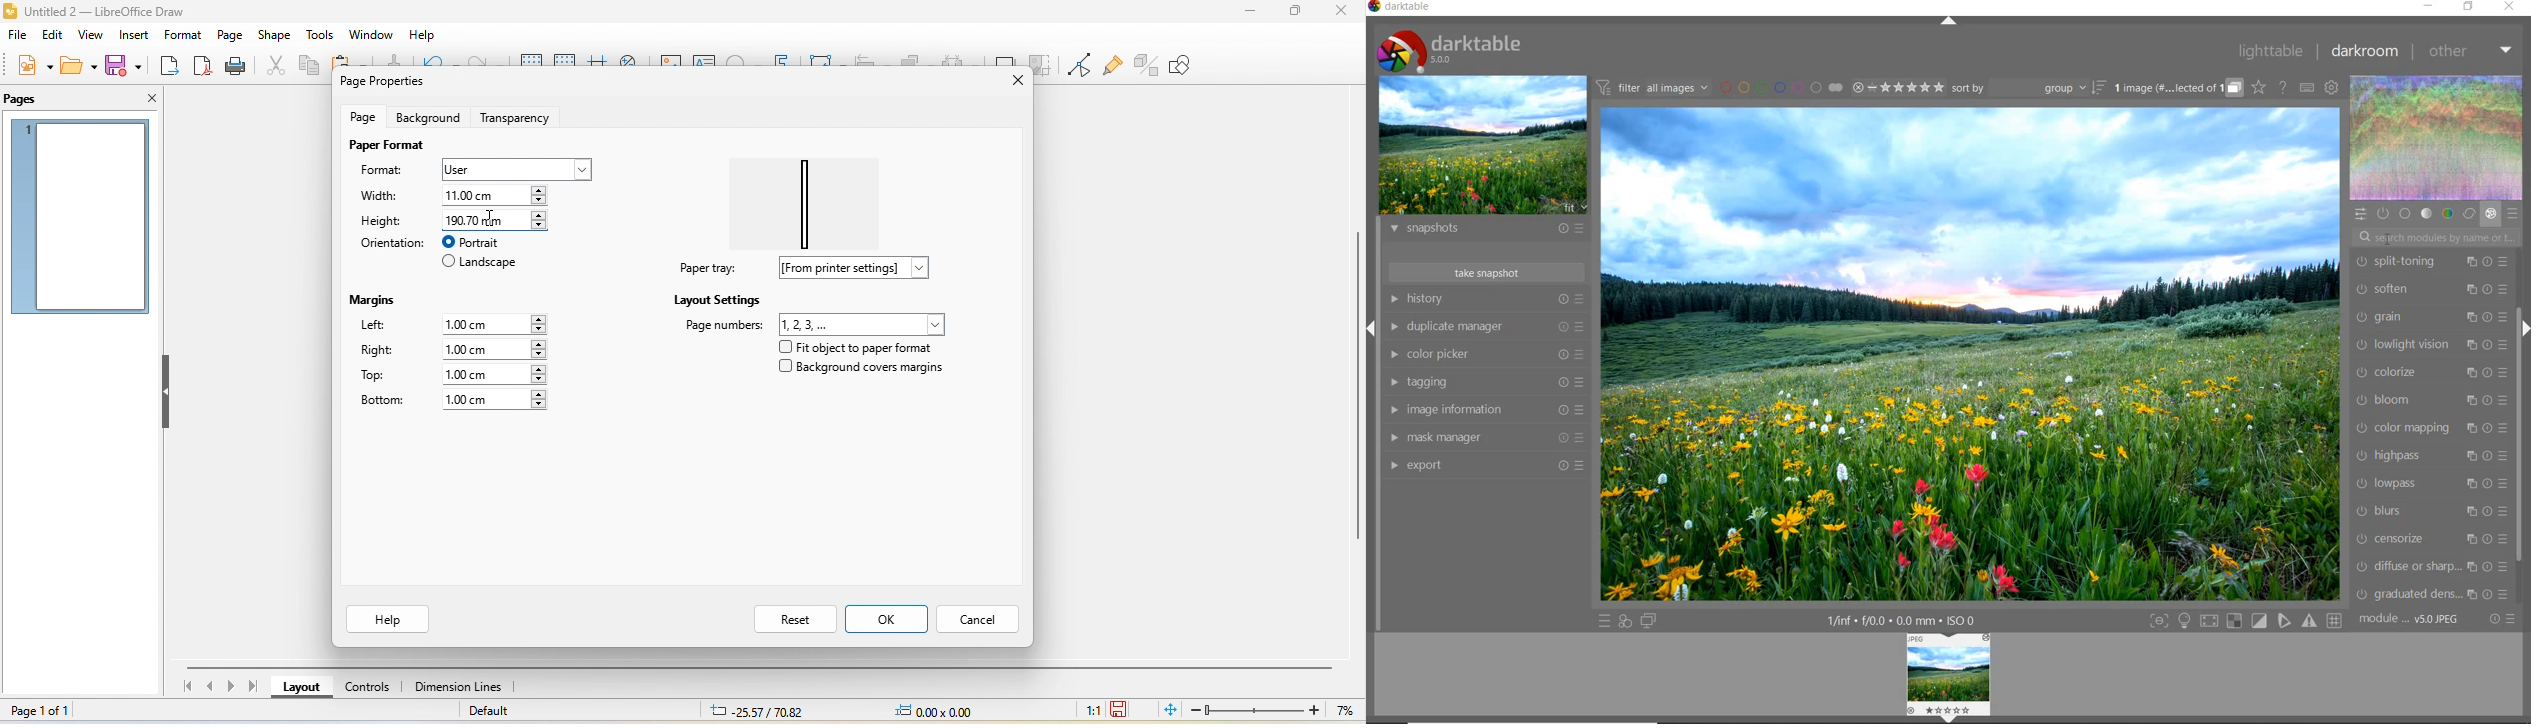 The height and width of the screenshot is (728, 2548). Describe the element at coordinates (234, 67) in the screenshot. I see `print` at that location.